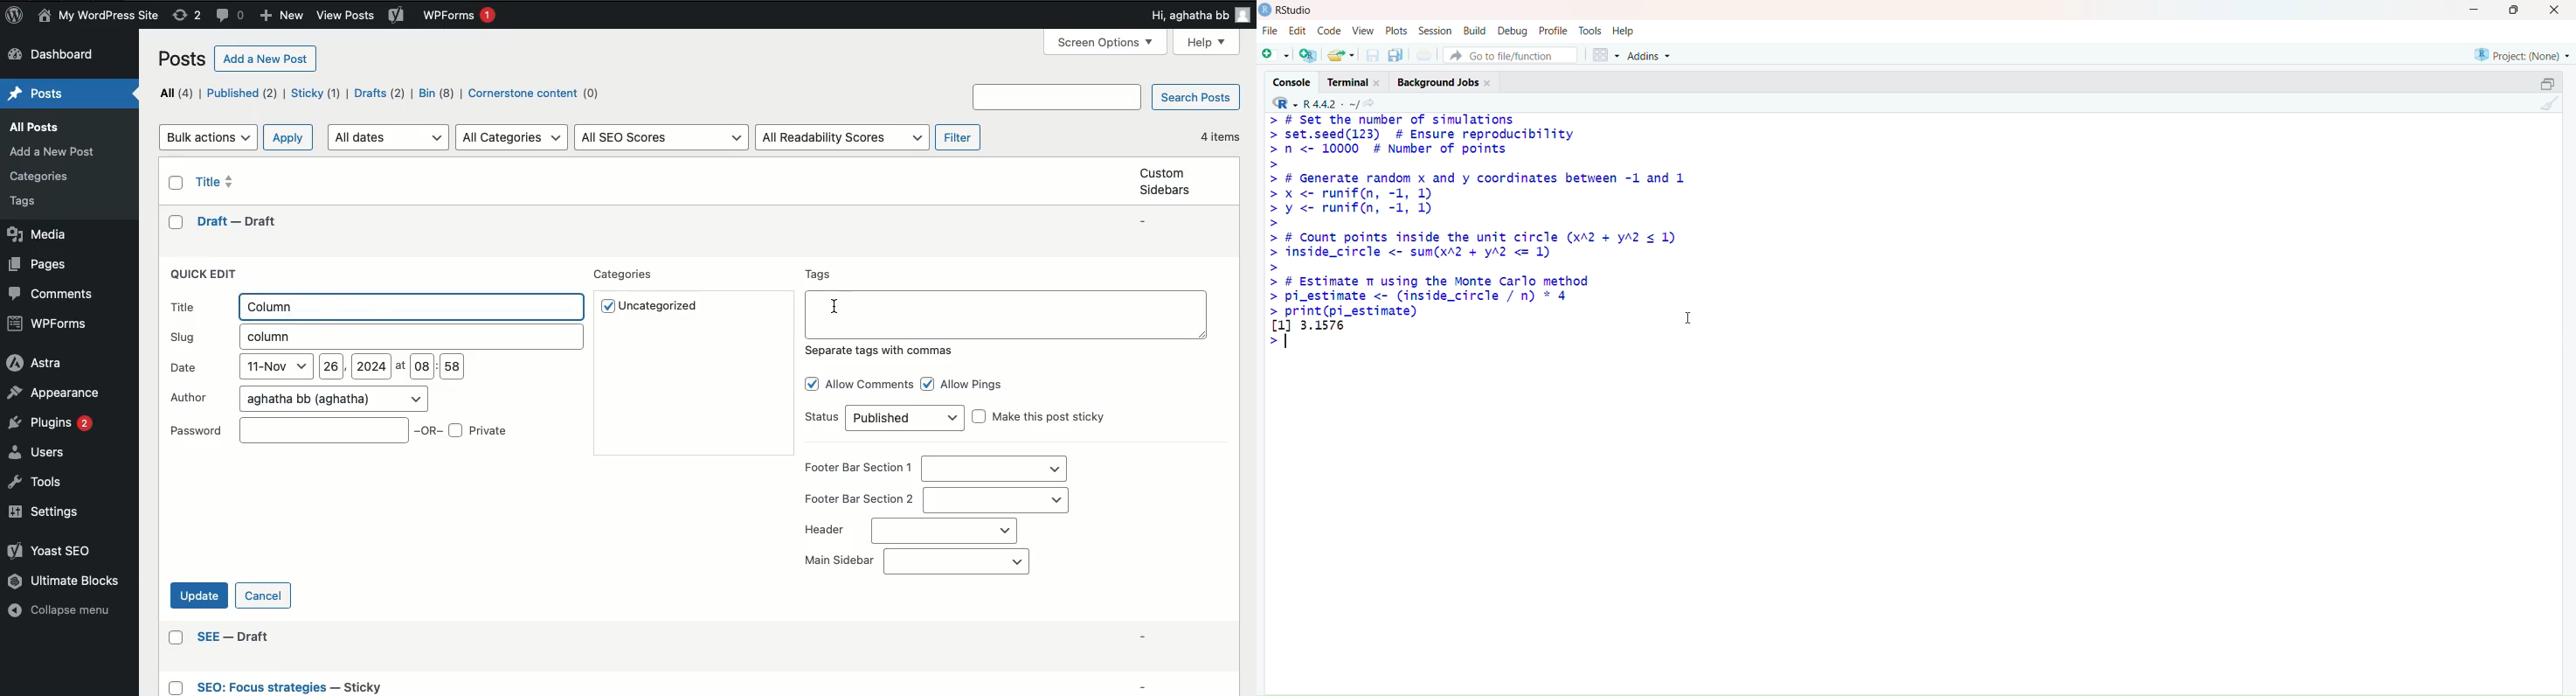  Describe the element at coordinates (290, 136) in the screenshot. I see `Apply` at that location.